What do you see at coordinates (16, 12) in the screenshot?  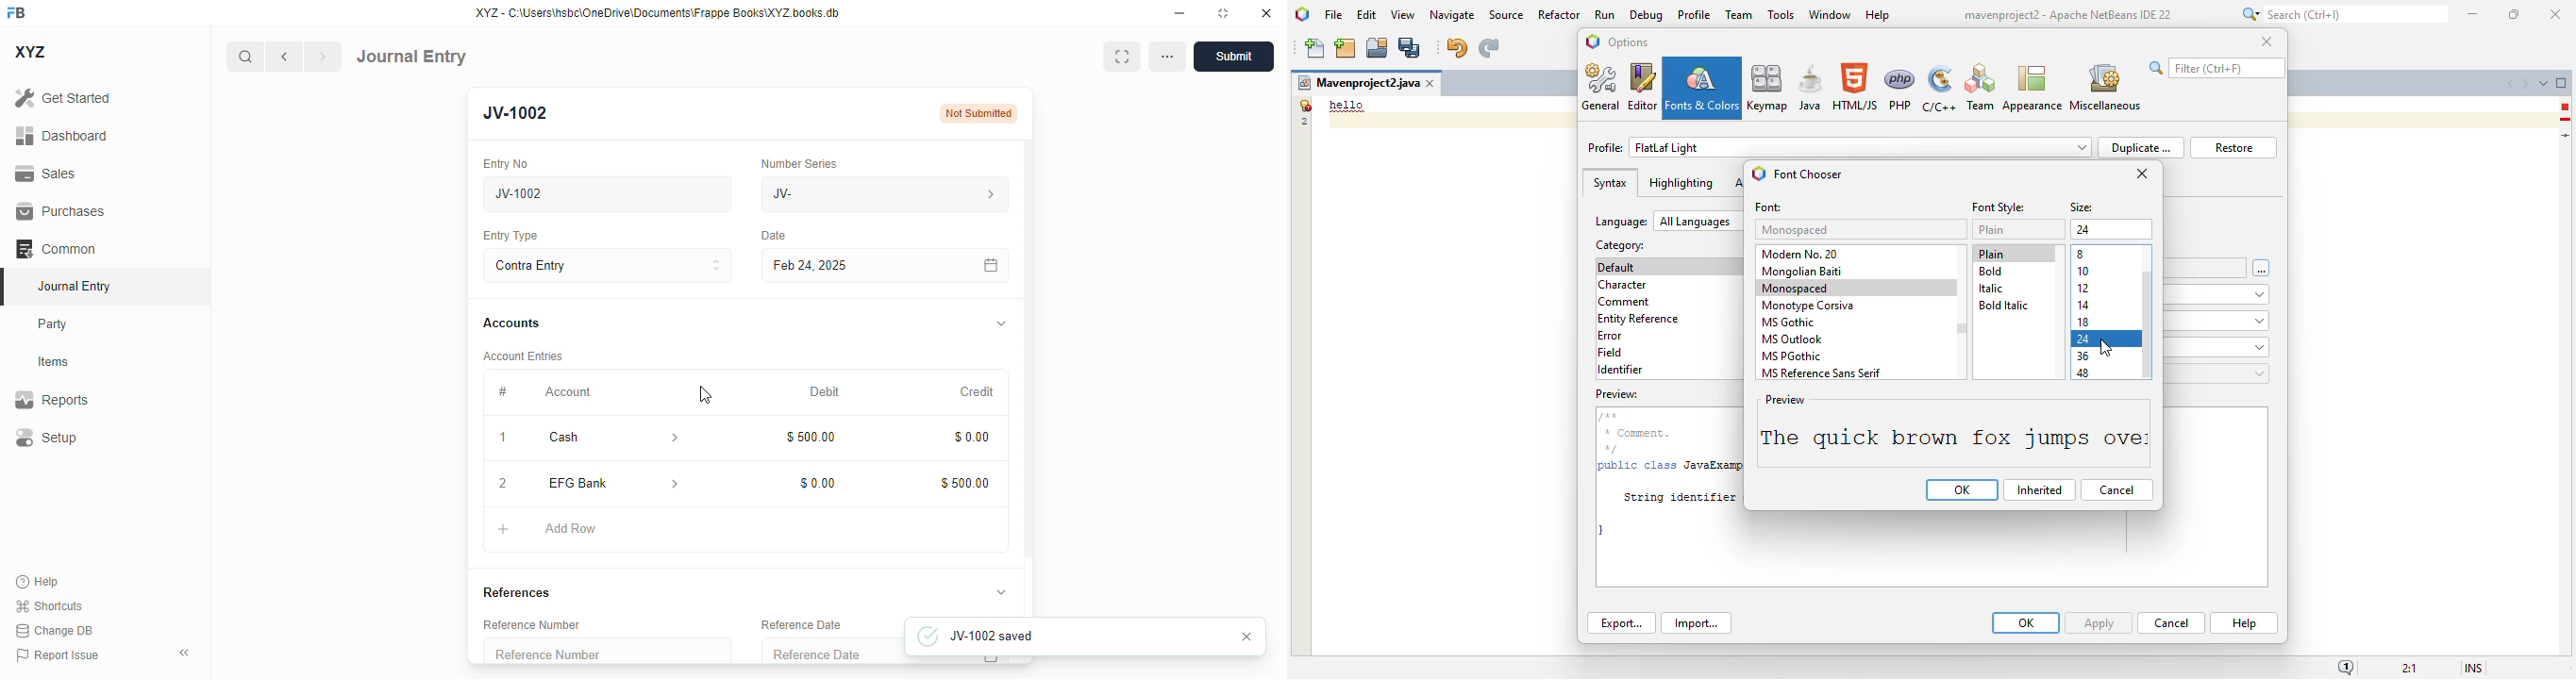 I see `FB - logo` at bounding box center [16, 12].